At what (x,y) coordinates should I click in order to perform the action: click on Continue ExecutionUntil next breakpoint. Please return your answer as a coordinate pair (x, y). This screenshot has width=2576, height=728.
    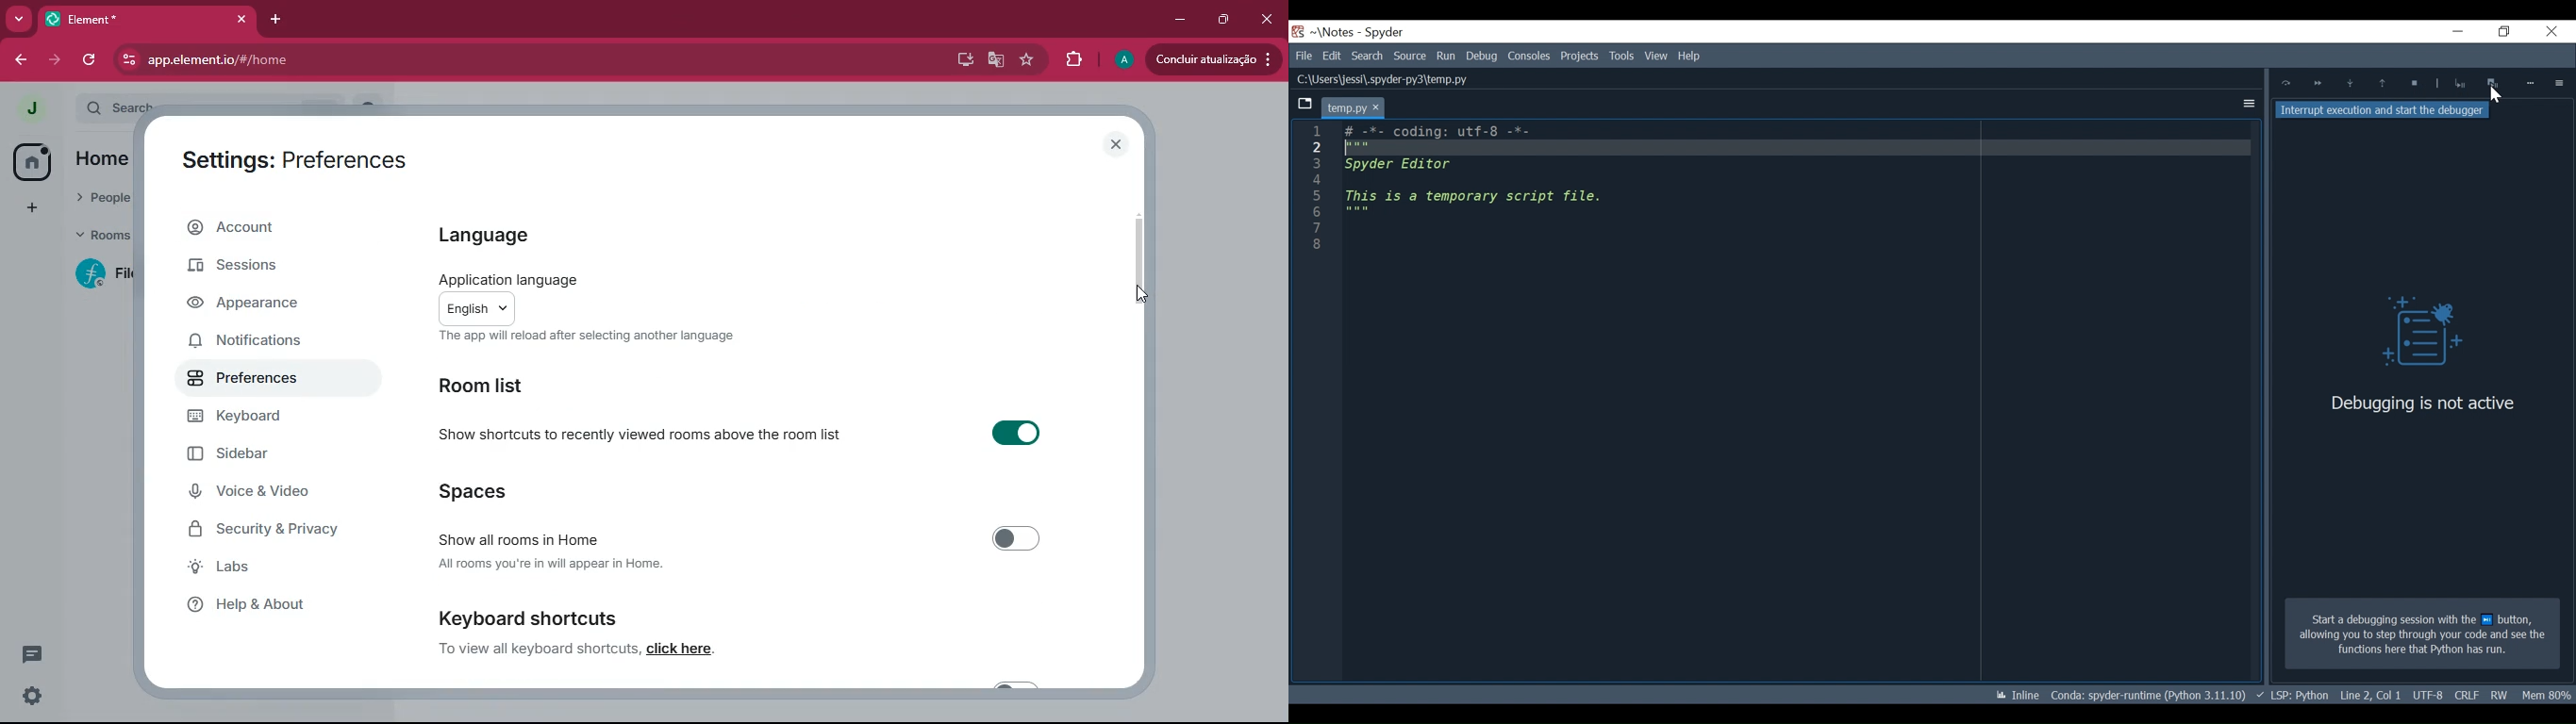
    Looking at the image, I should click on (2317, 85).